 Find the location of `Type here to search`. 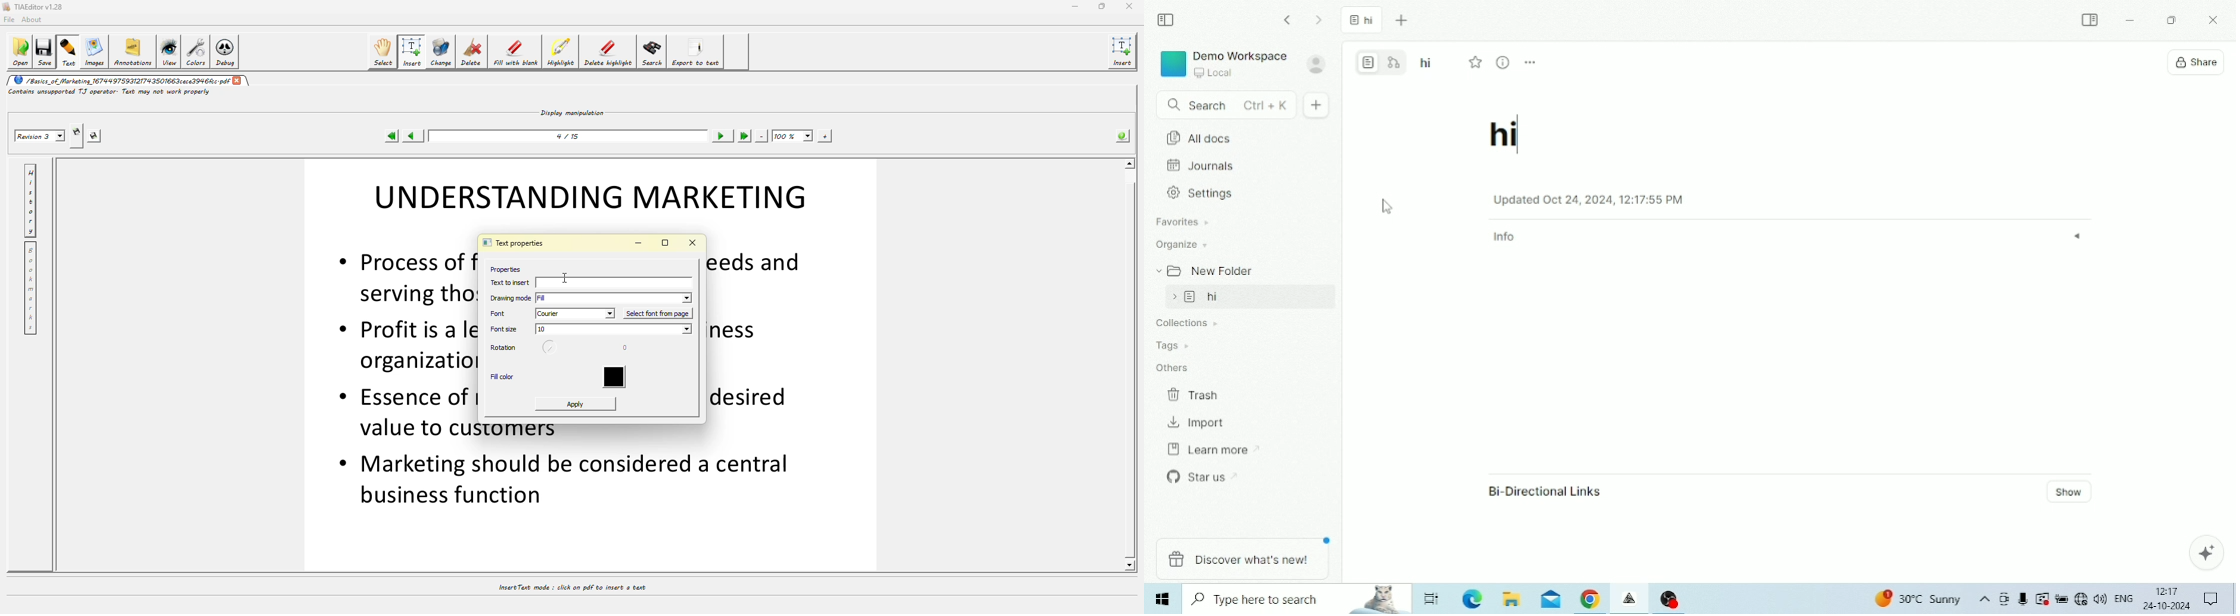

Type here to search is located at coordinates (1298, 599).